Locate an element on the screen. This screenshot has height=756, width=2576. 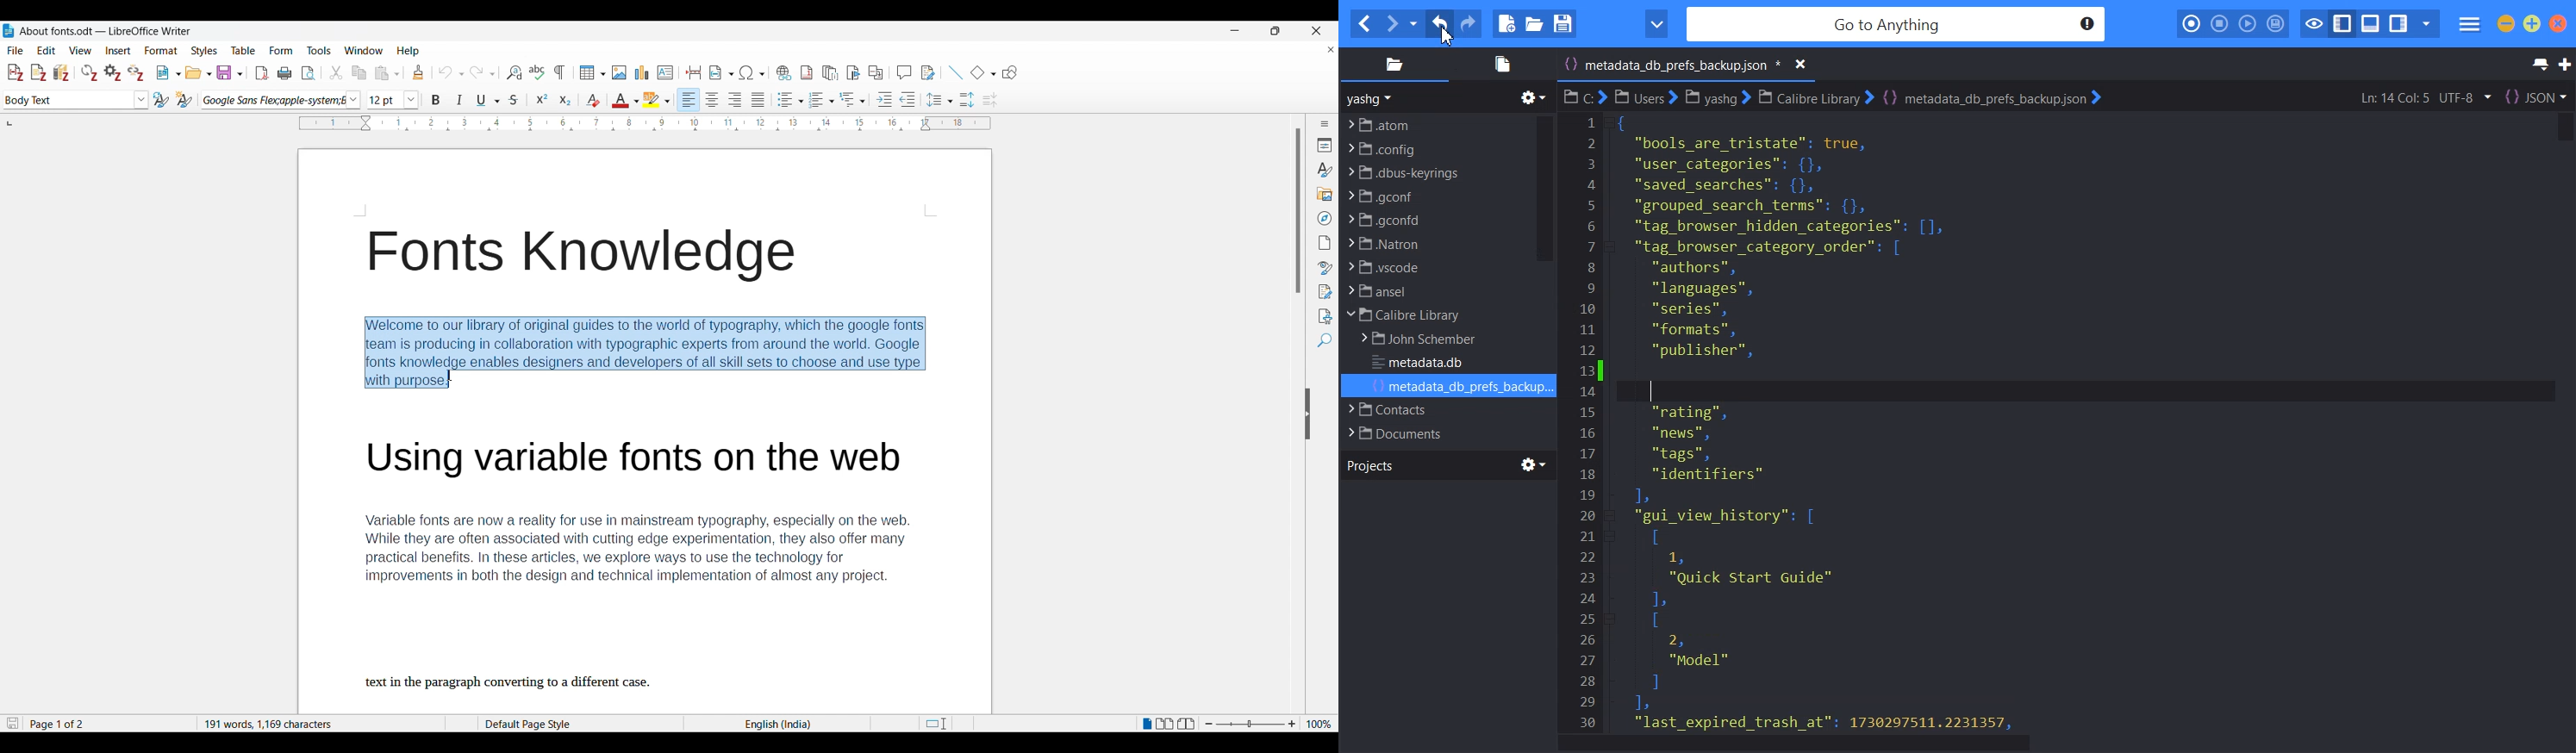
Styles menu is located at coordinates (204, 51).